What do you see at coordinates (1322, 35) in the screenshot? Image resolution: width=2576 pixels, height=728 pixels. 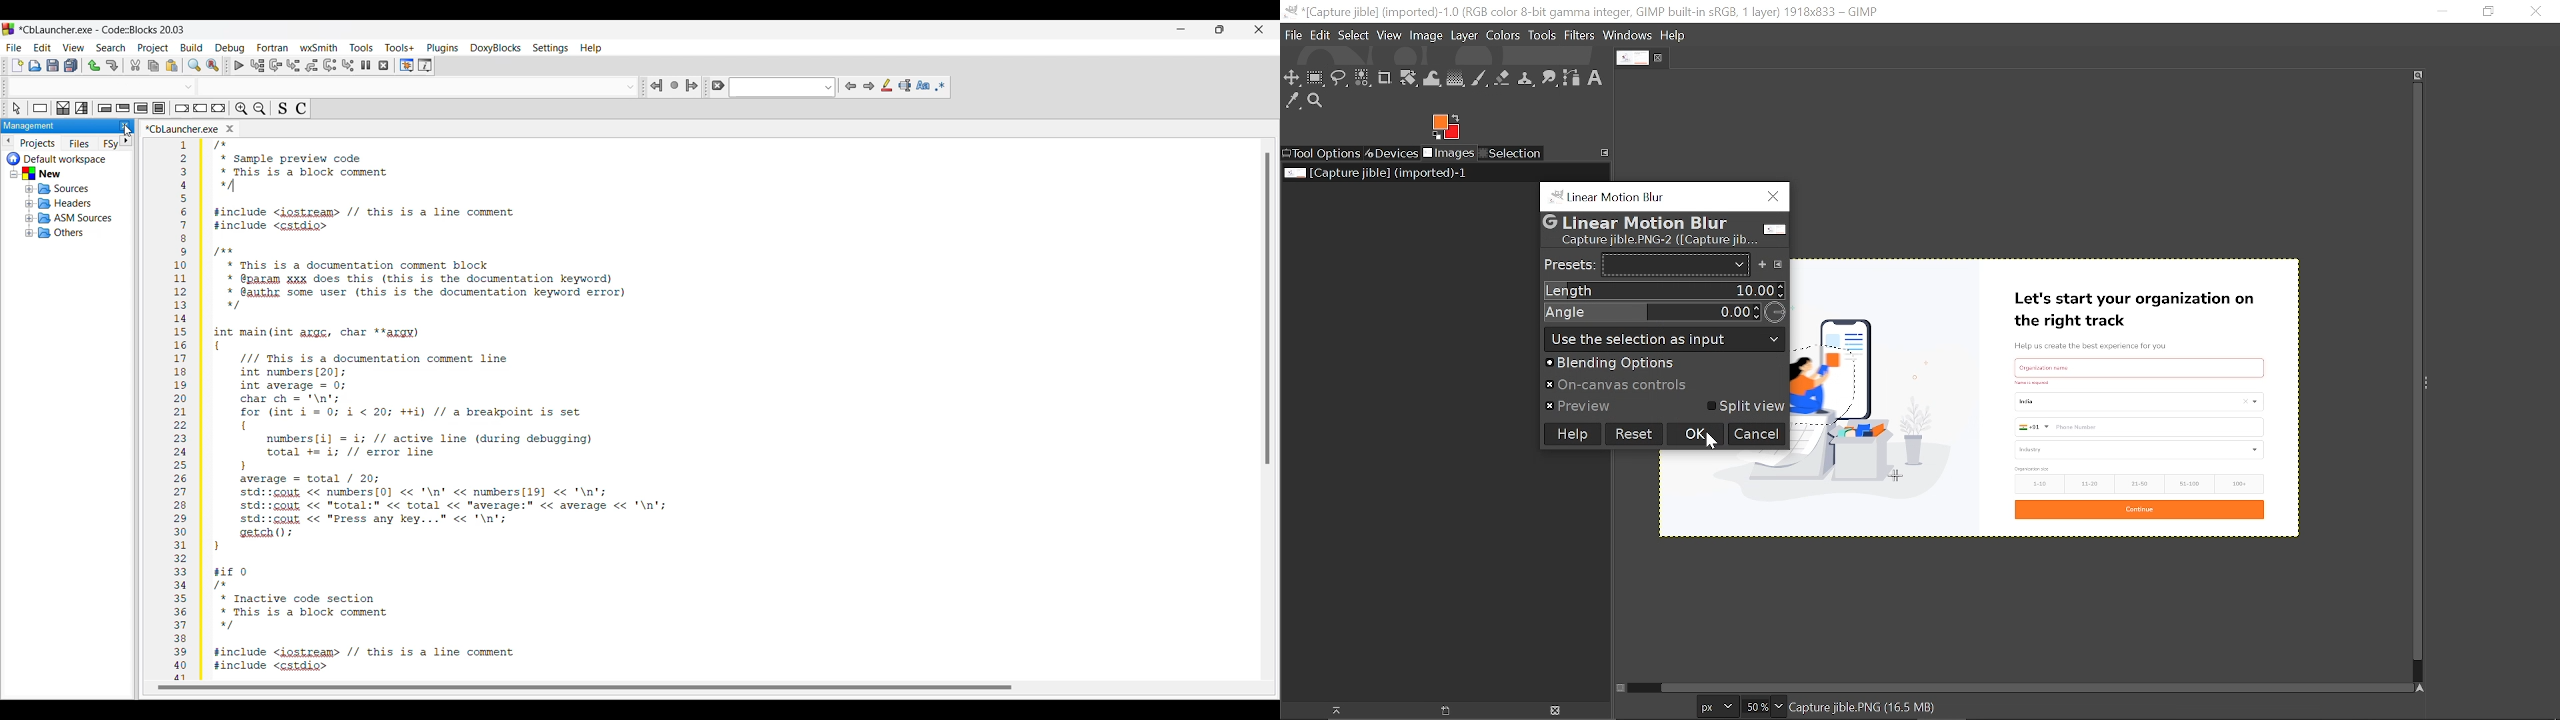 I see `Edit` at bounding box center [1322, 35].